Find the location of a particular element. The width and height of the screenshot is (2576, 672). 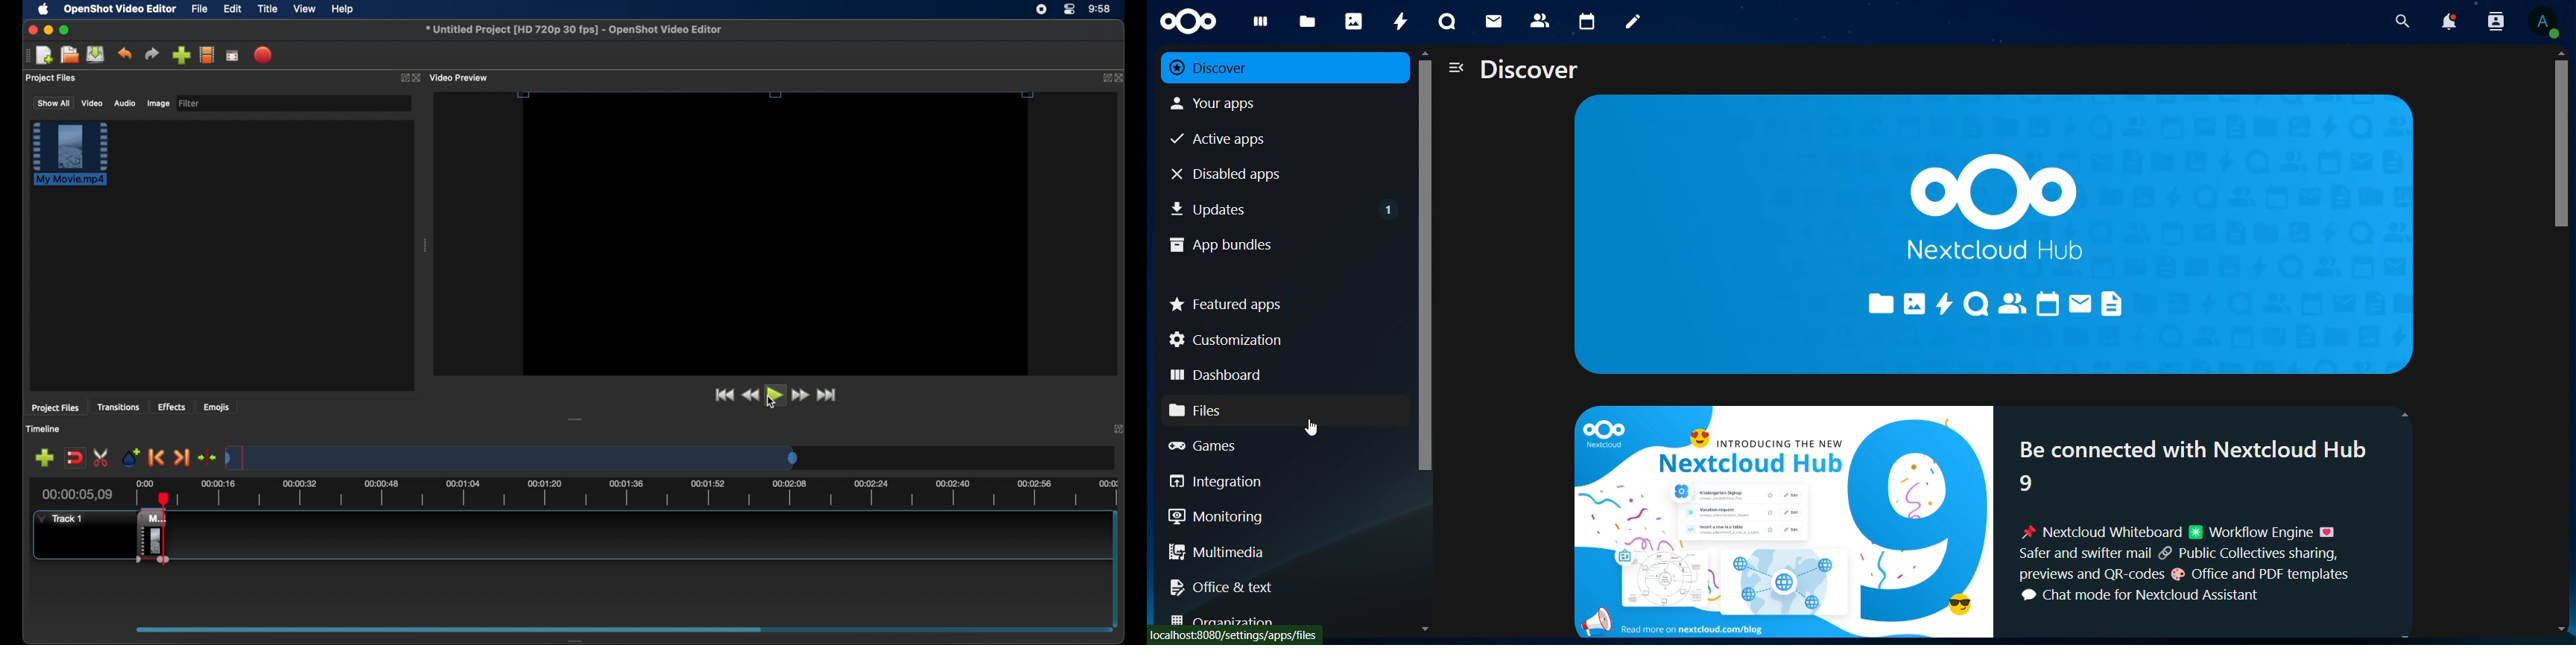

disabled apps is located at coordinates (1239, 174).